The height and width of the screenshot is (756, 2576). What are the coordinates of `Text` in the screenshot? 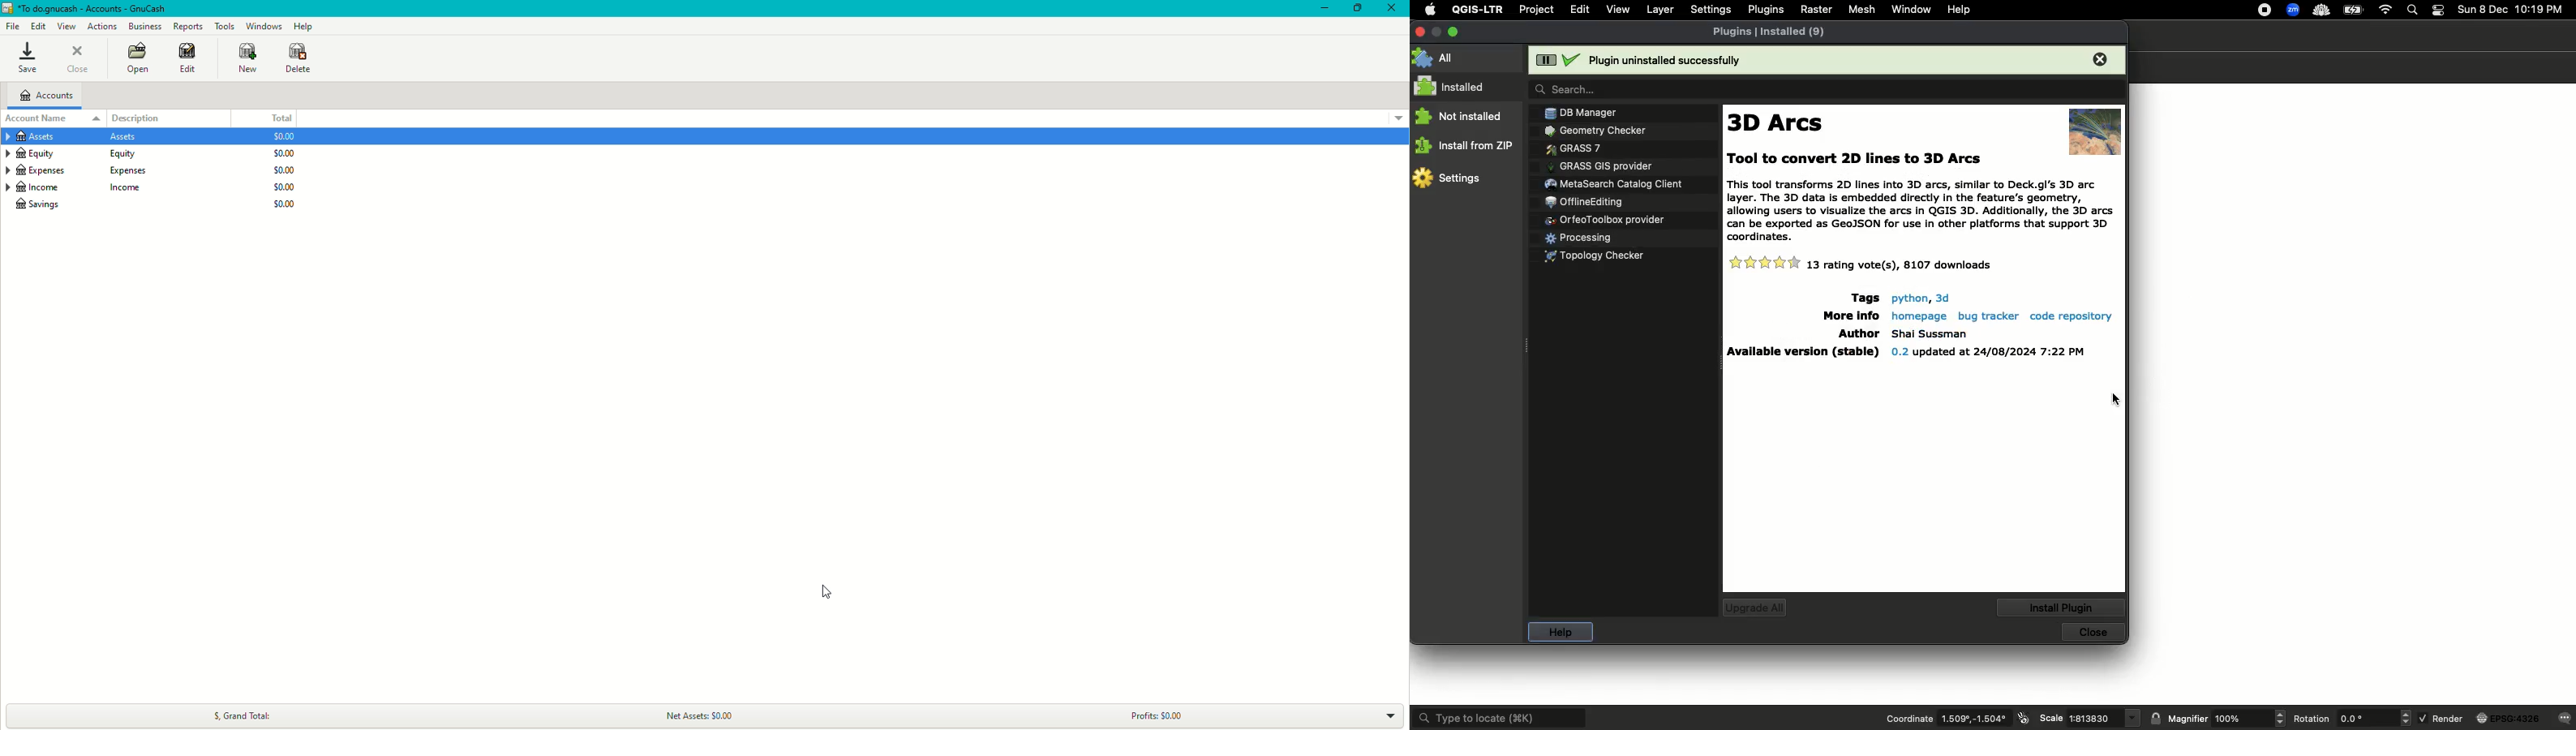 It's located at (1924, 212).